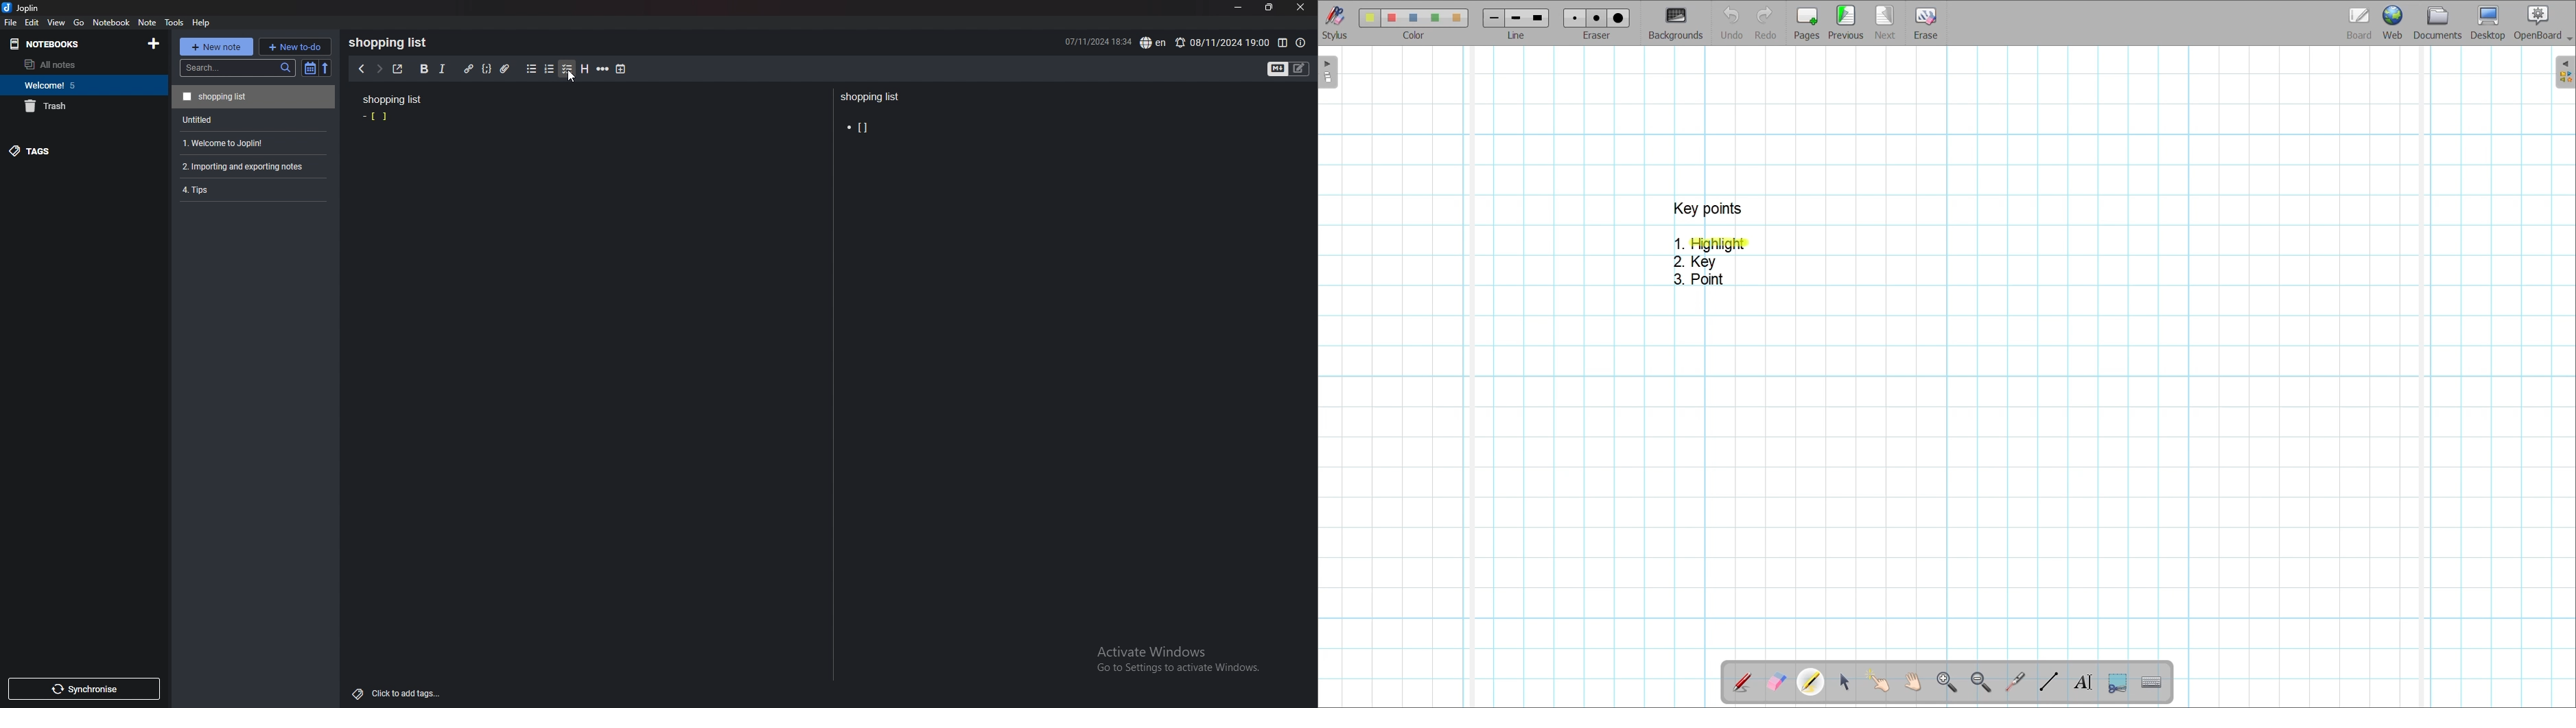 This screenshot has height=728, width=2576. Describe the element at coordinates (58, 22) in the screenshot. I see `view` at that location.